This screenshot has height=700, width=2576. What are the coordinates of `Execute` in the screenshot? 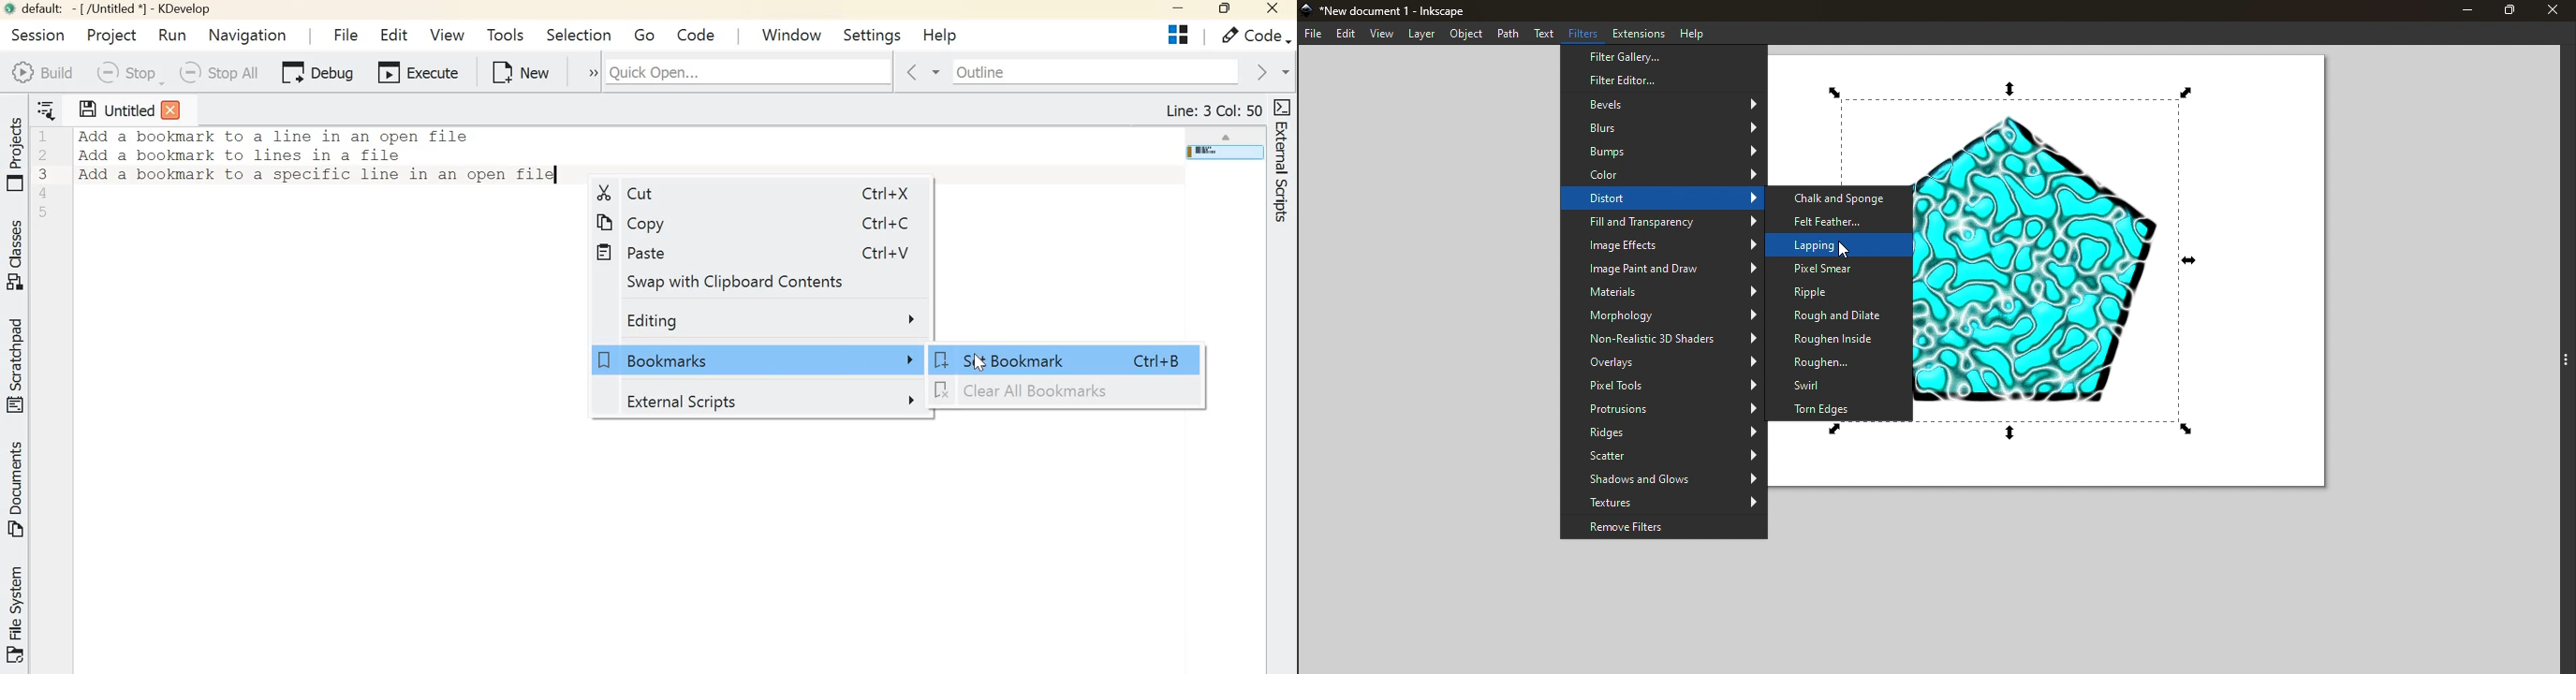 It's located at (416, 70).